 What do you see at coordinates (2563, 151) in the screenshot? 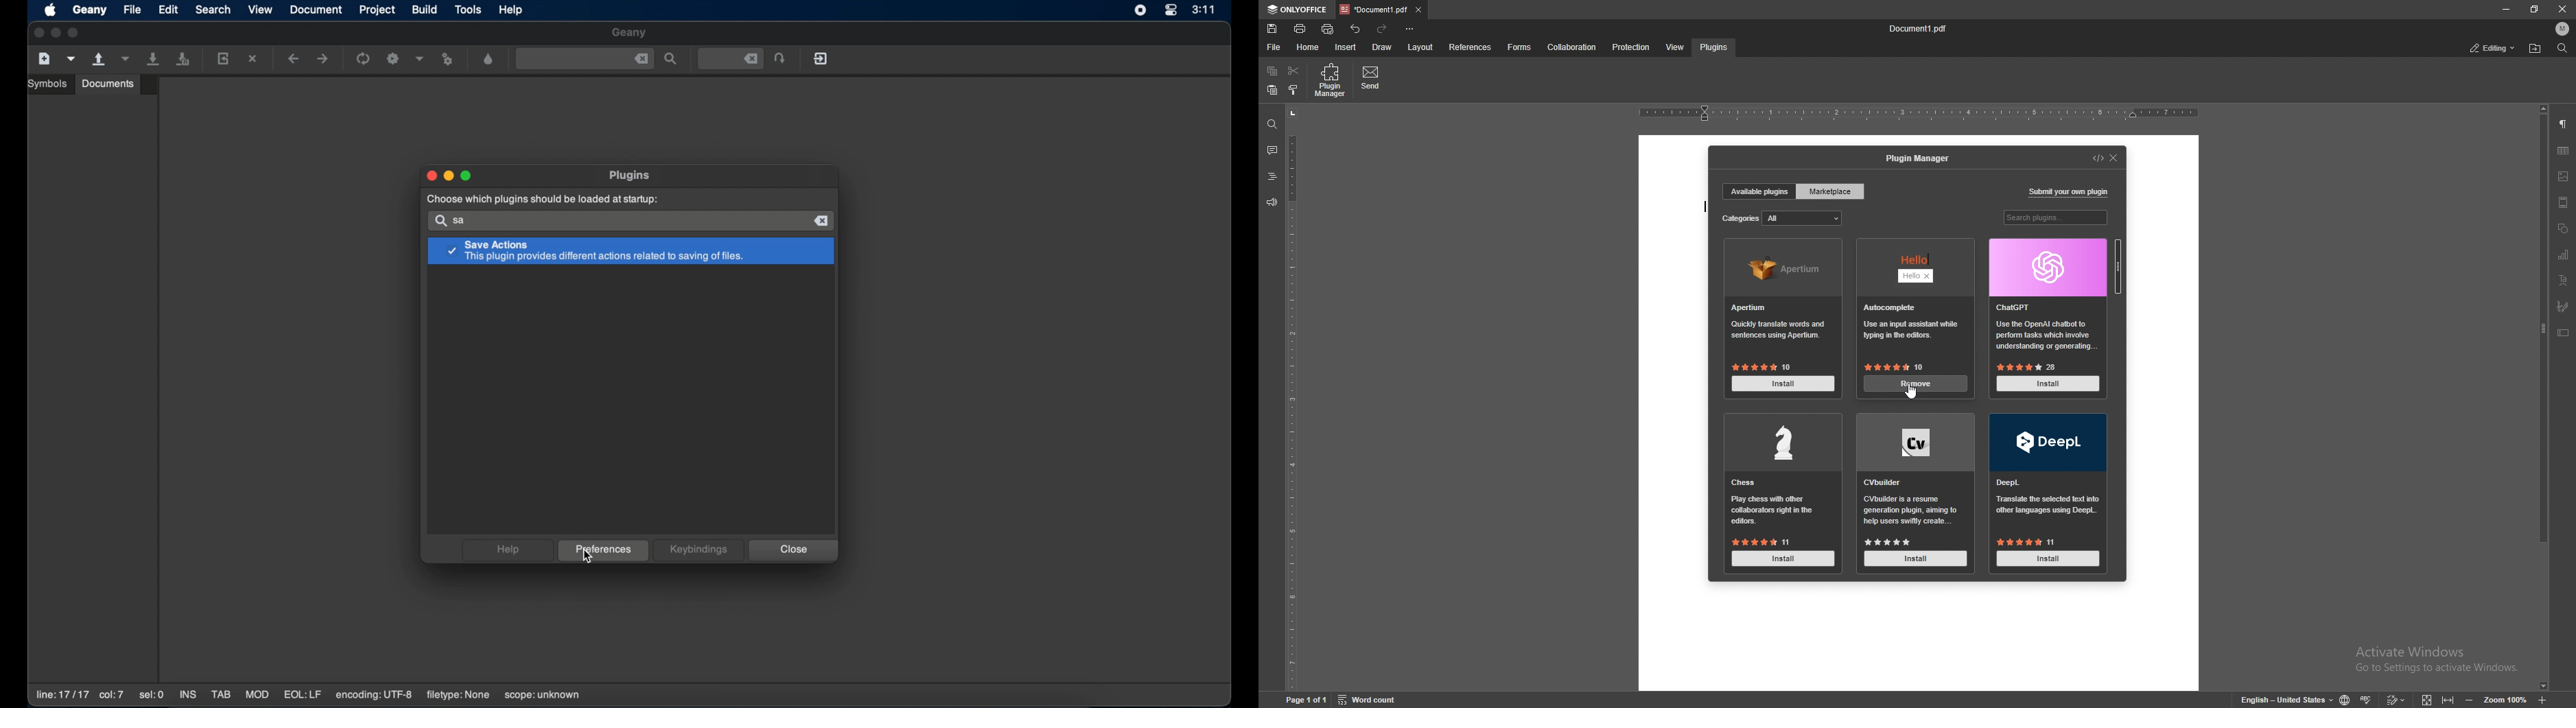
I see `table` at bounding box center [2563, 151].